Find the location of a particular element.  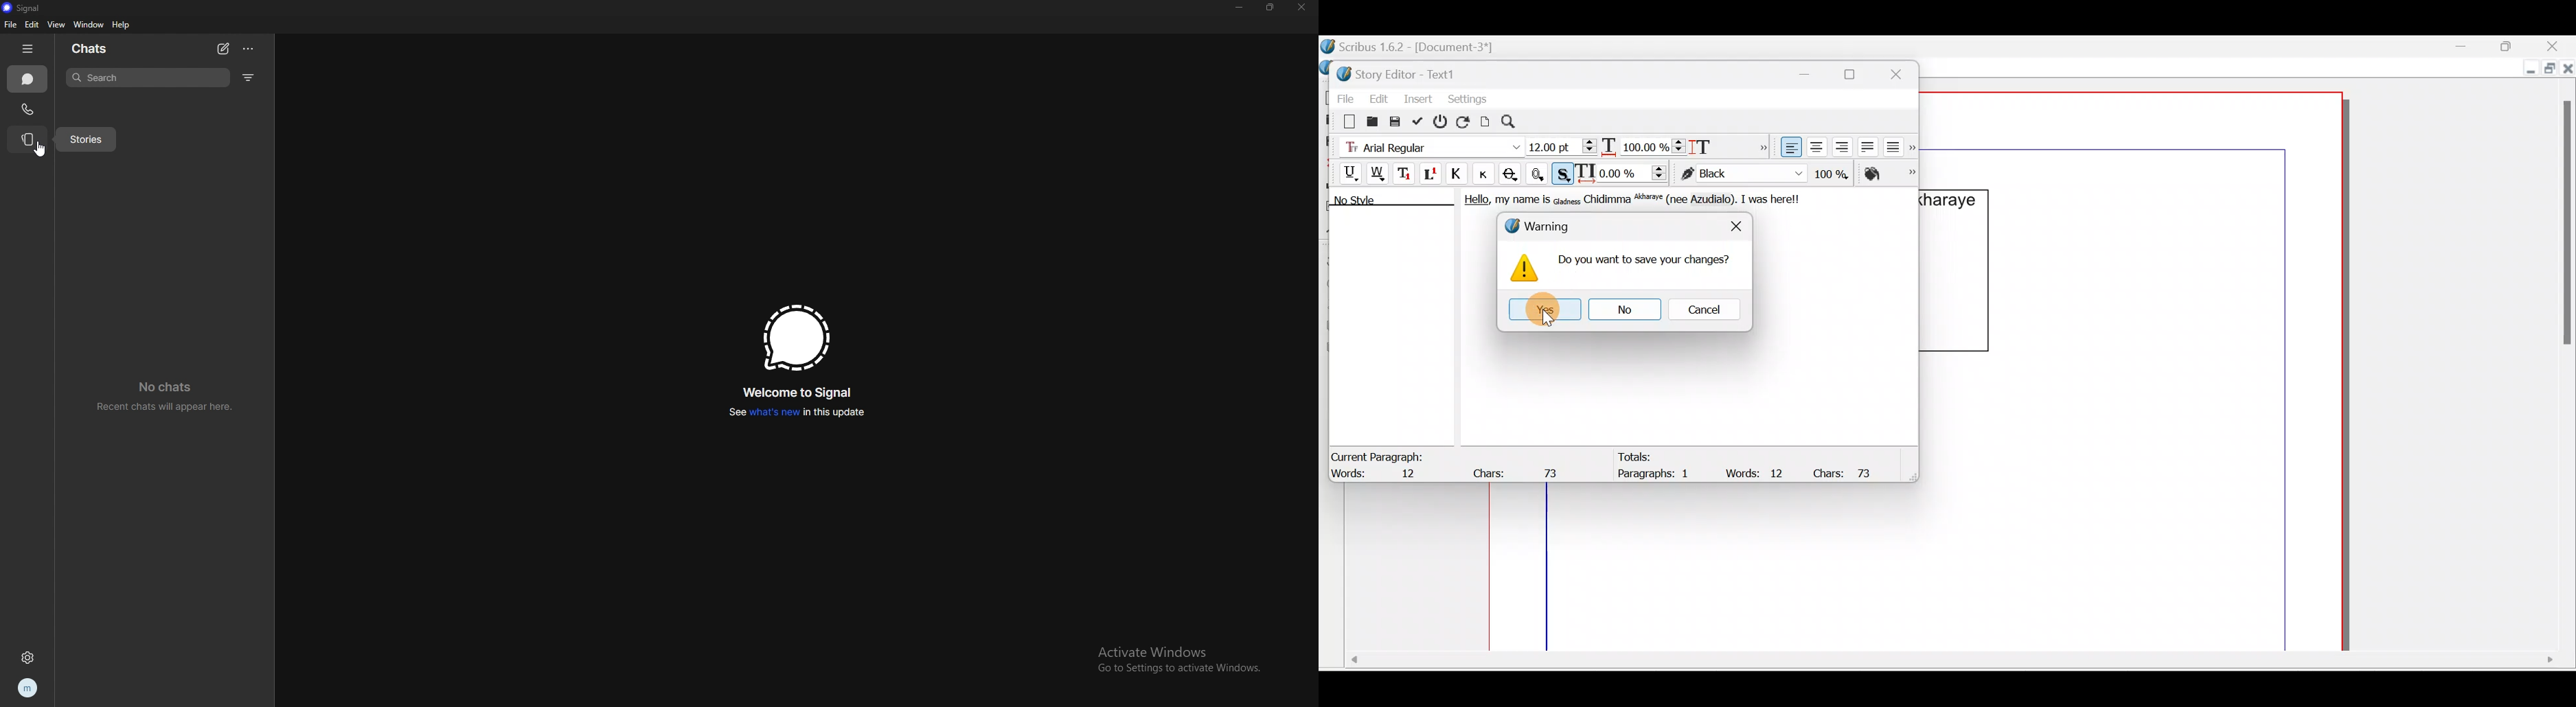

Maximize is located at coordinates (1858, 74).